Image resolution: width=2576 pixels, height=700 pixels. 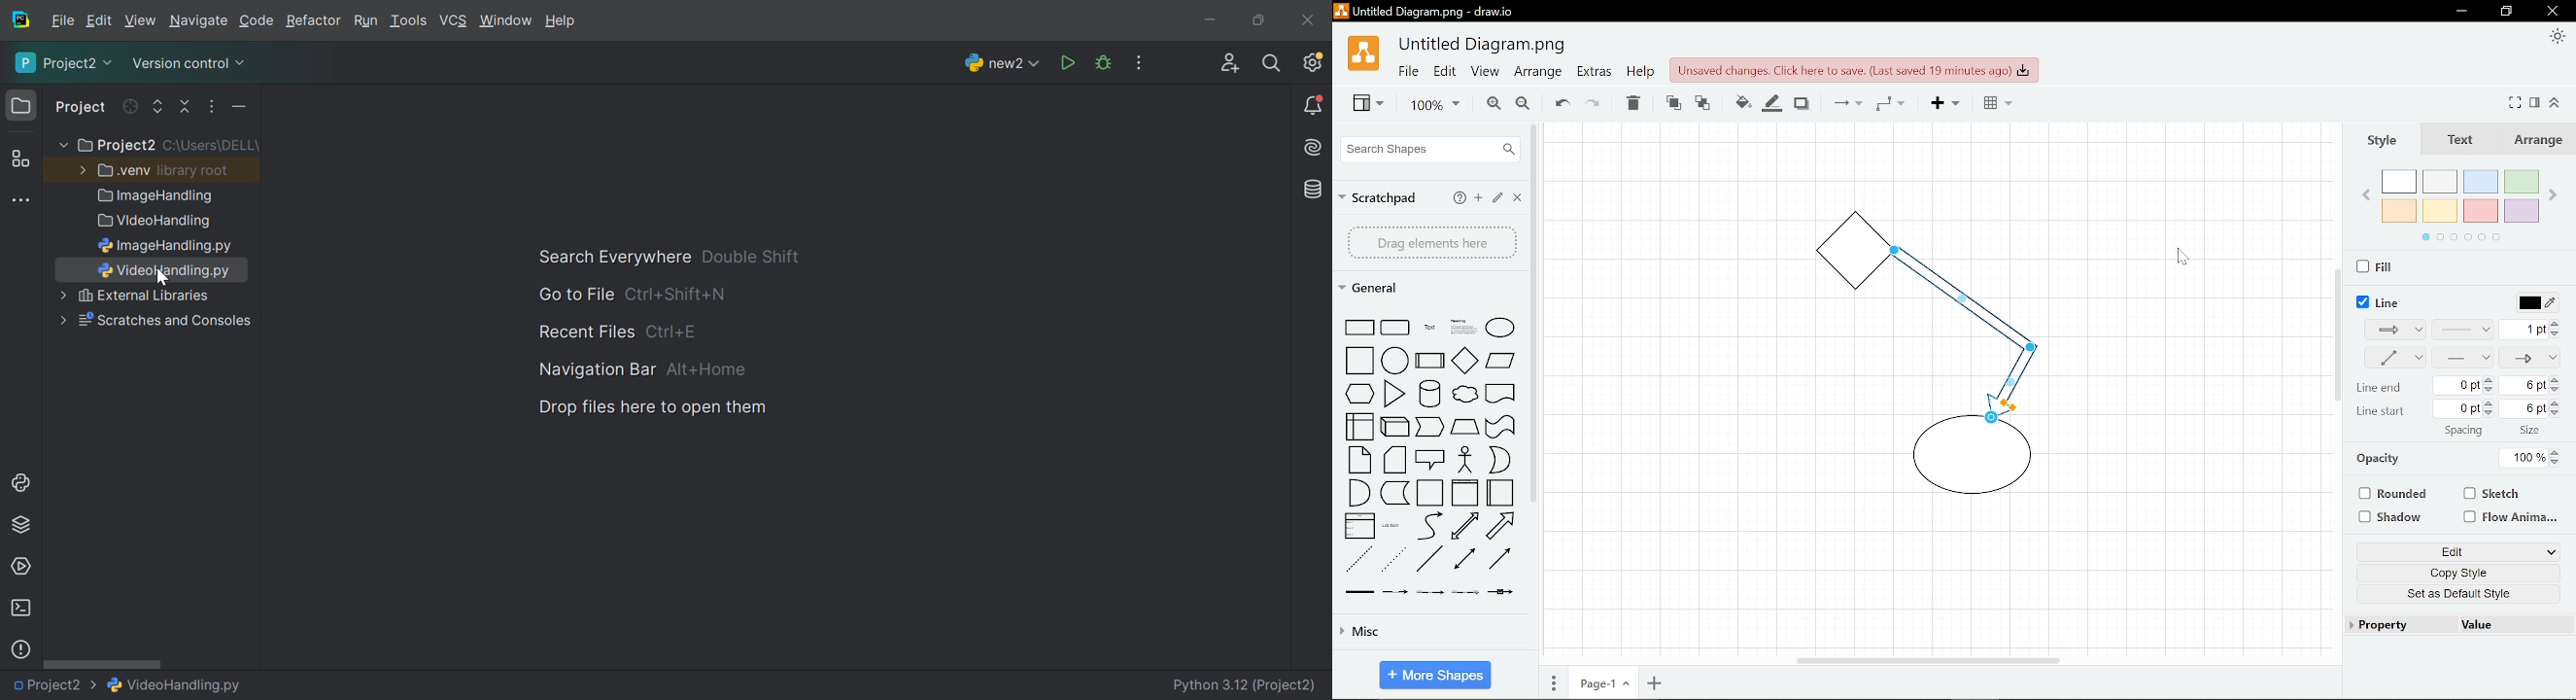 What do you see at coordinates (1738, 101) in the screenshot?
I see `Fill color` at bounding box center [1738, 101].